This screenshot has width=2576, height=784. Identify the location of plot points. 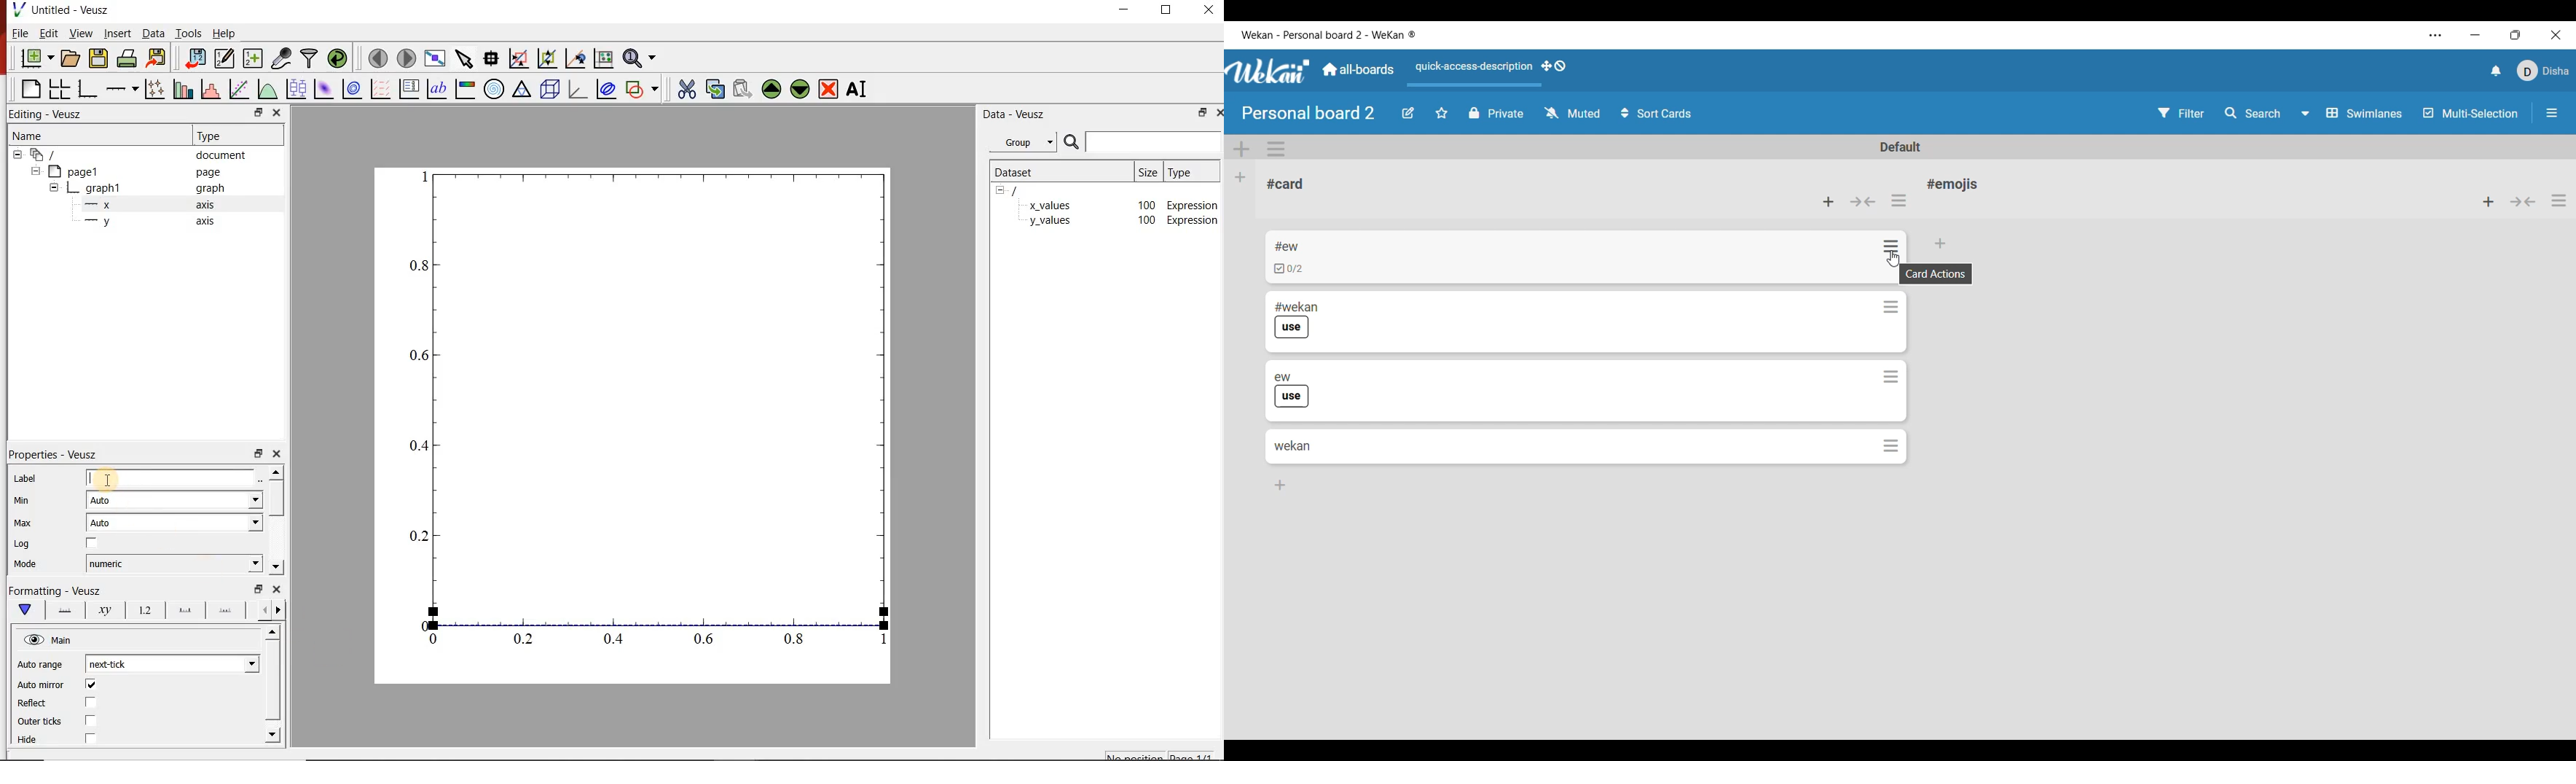
(154, 90).